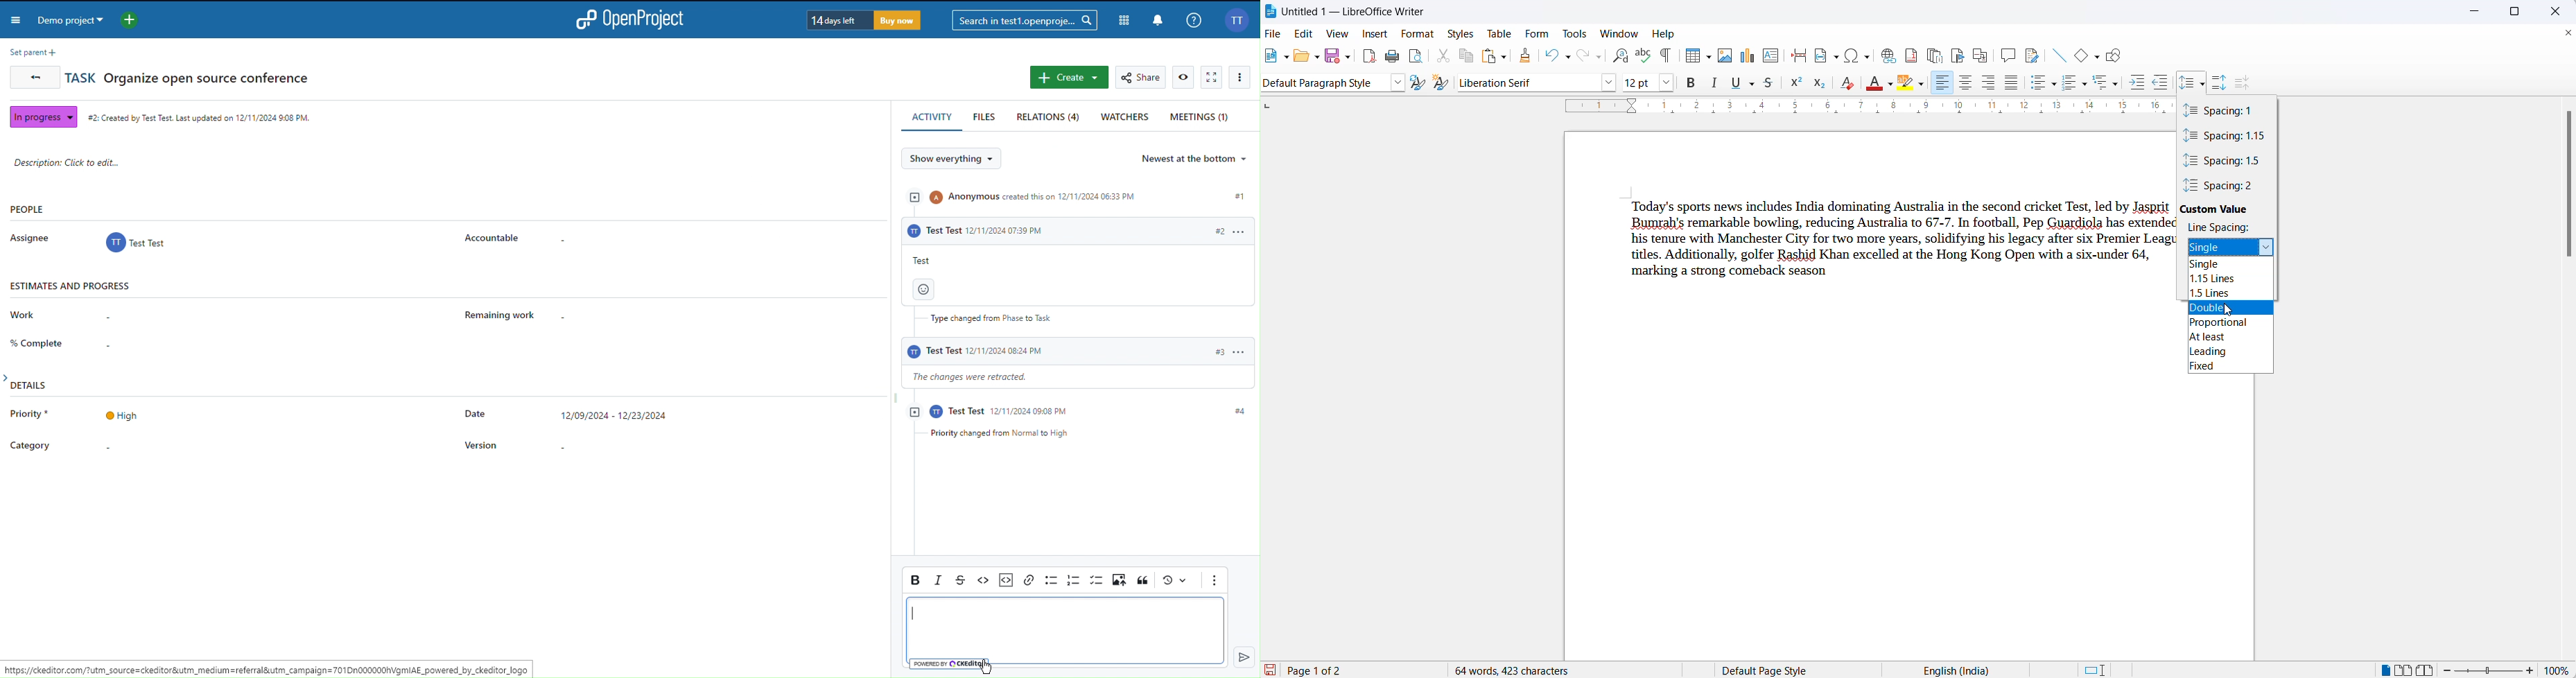  What do you see at coordinates (1500, 31) in the screenshot?
I see `table` at bounding box center [1500, 31].